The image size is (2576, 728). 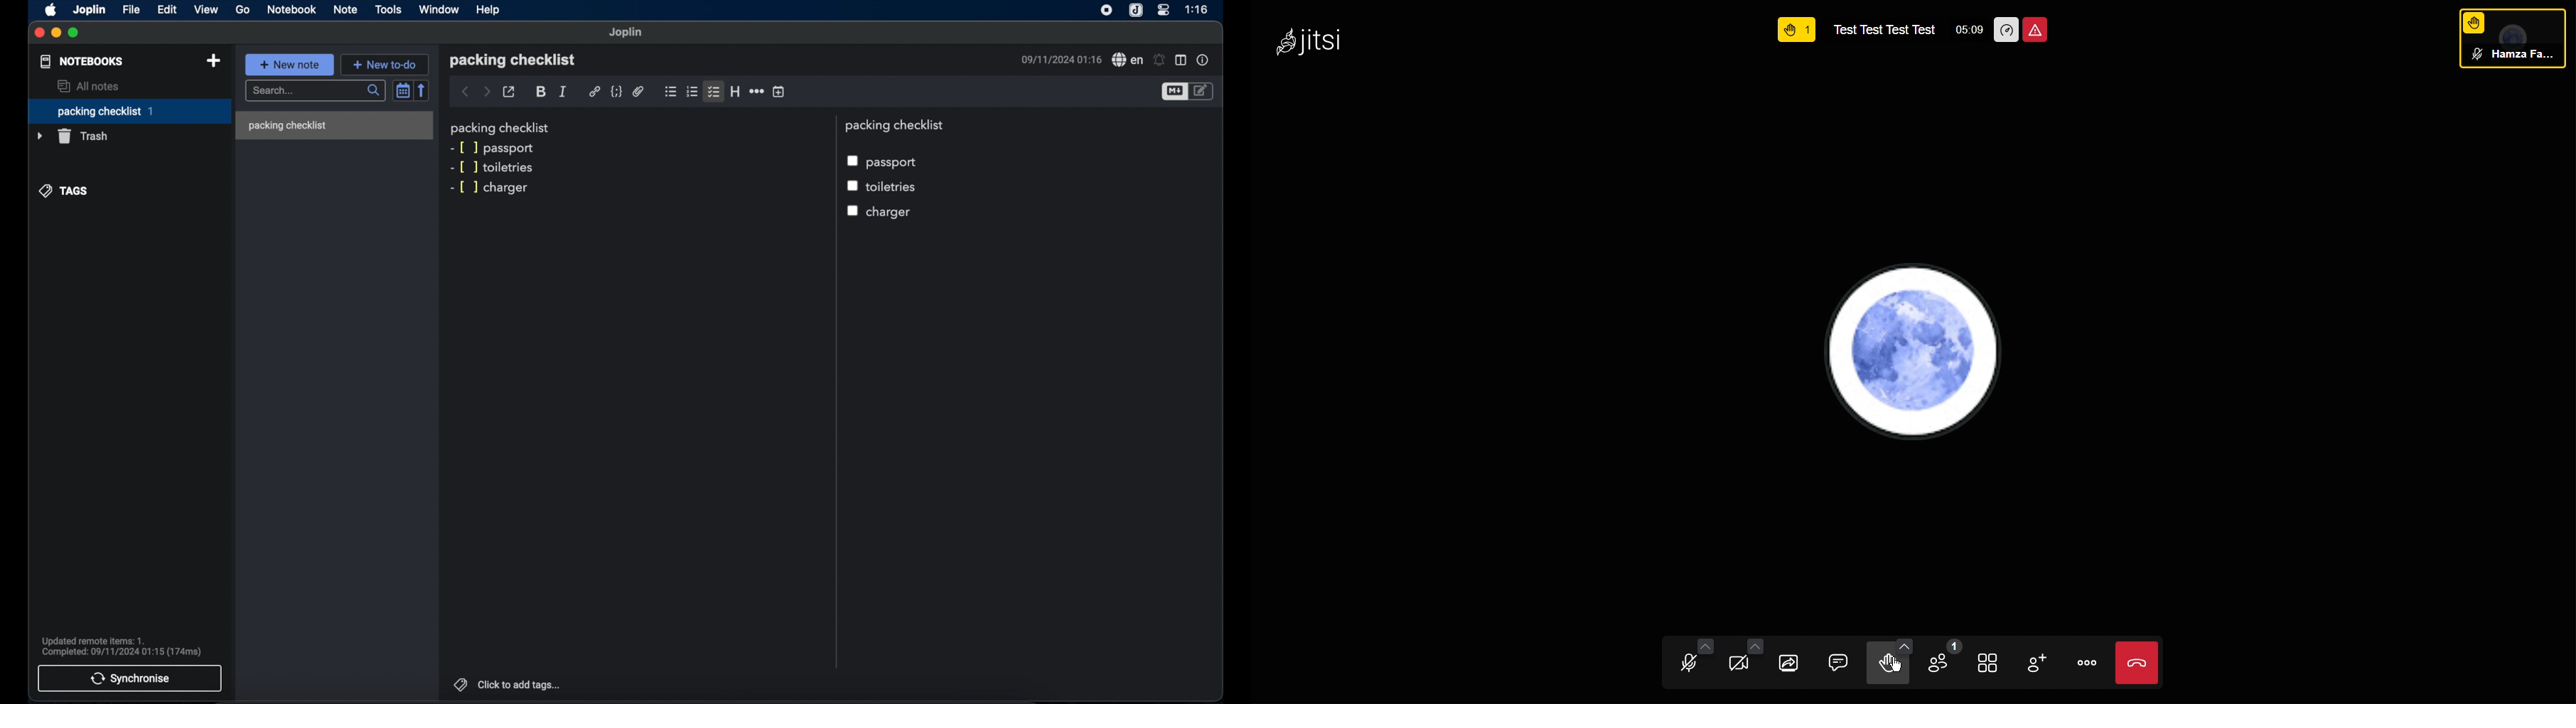 What do you see at coordinates (1204, 60) in the screenshot?
I see `note properties` at bounding box center [1204, 60].